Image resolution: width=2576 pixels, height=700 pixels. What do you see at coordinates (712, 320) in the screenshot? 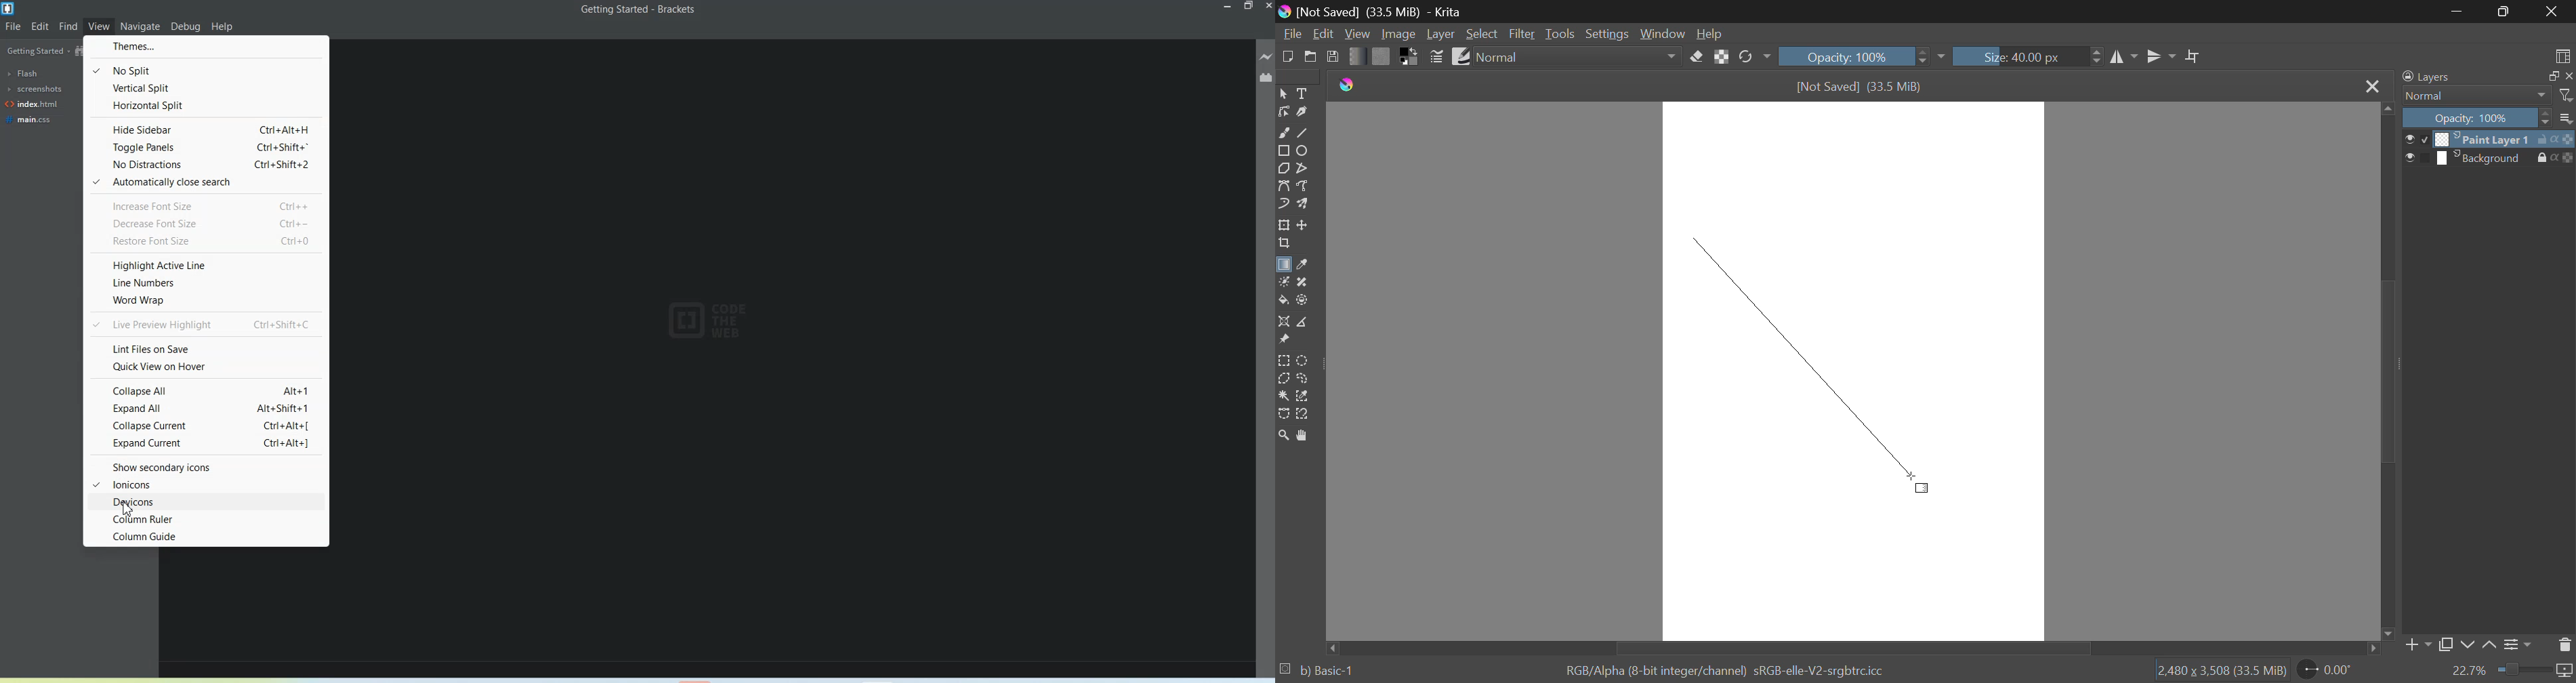
I see `Code the Web` at bounding box center [712, 320].